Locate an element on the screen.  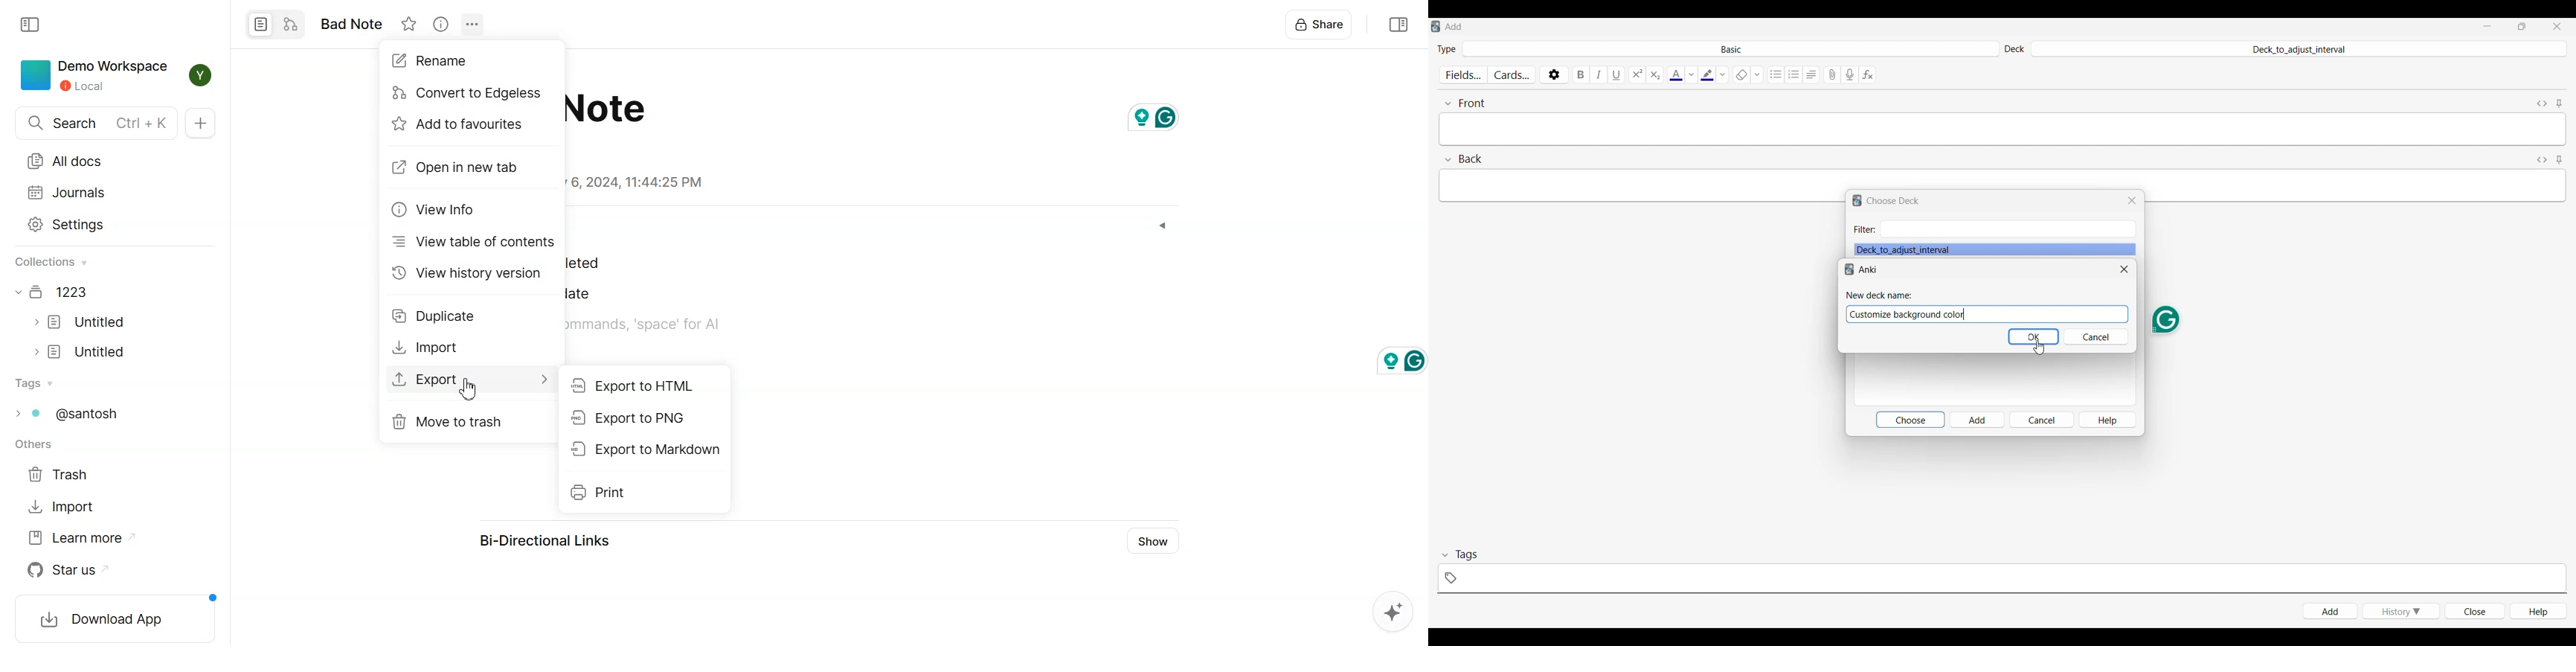
Click to select deck is located at coordinates (2297, 50).